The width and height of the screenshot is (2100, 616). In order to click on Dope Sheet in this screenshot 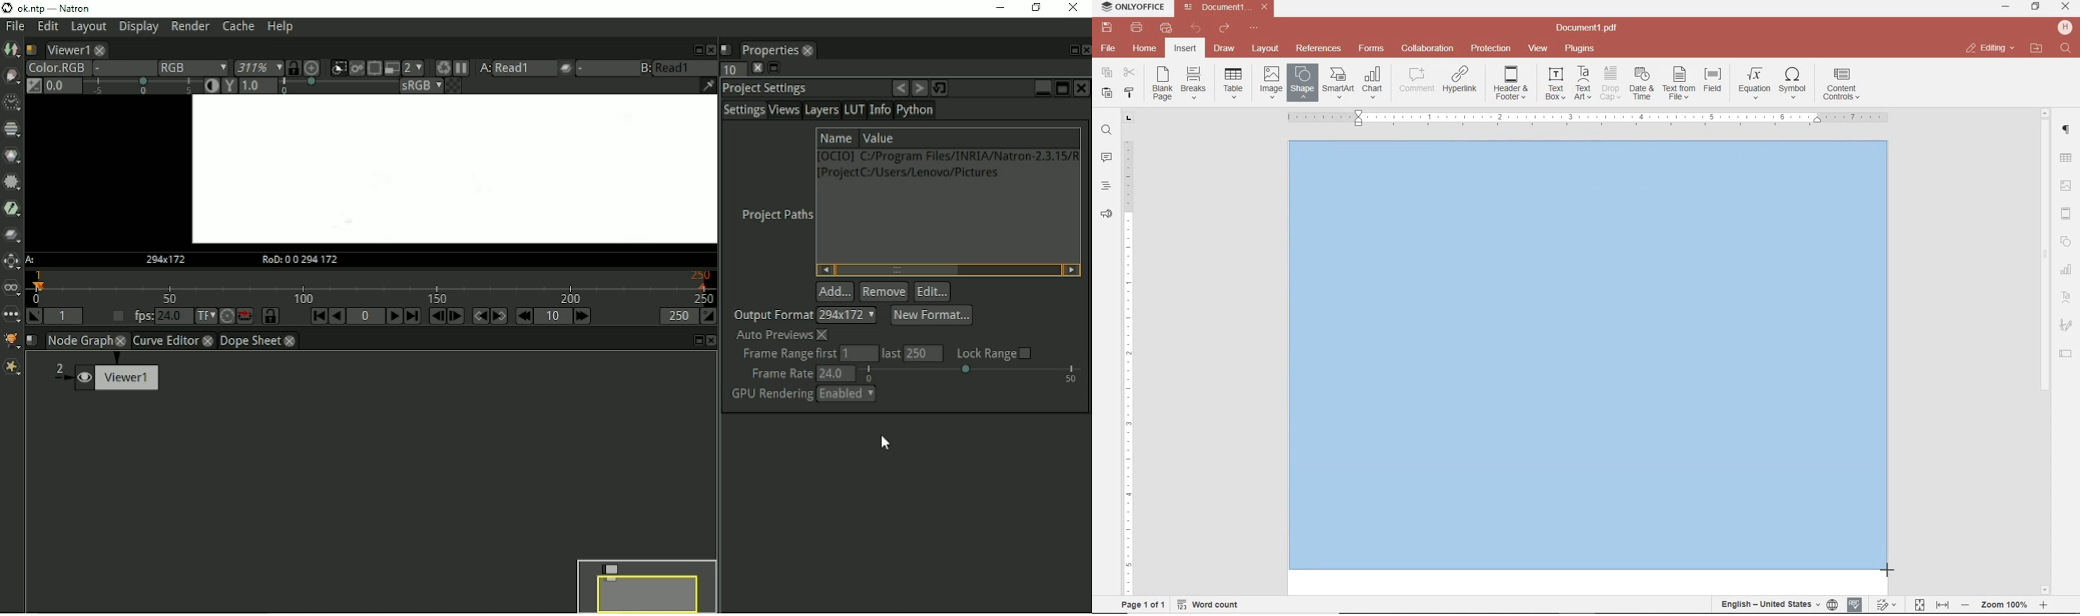, I will do `click(250, 340)`.